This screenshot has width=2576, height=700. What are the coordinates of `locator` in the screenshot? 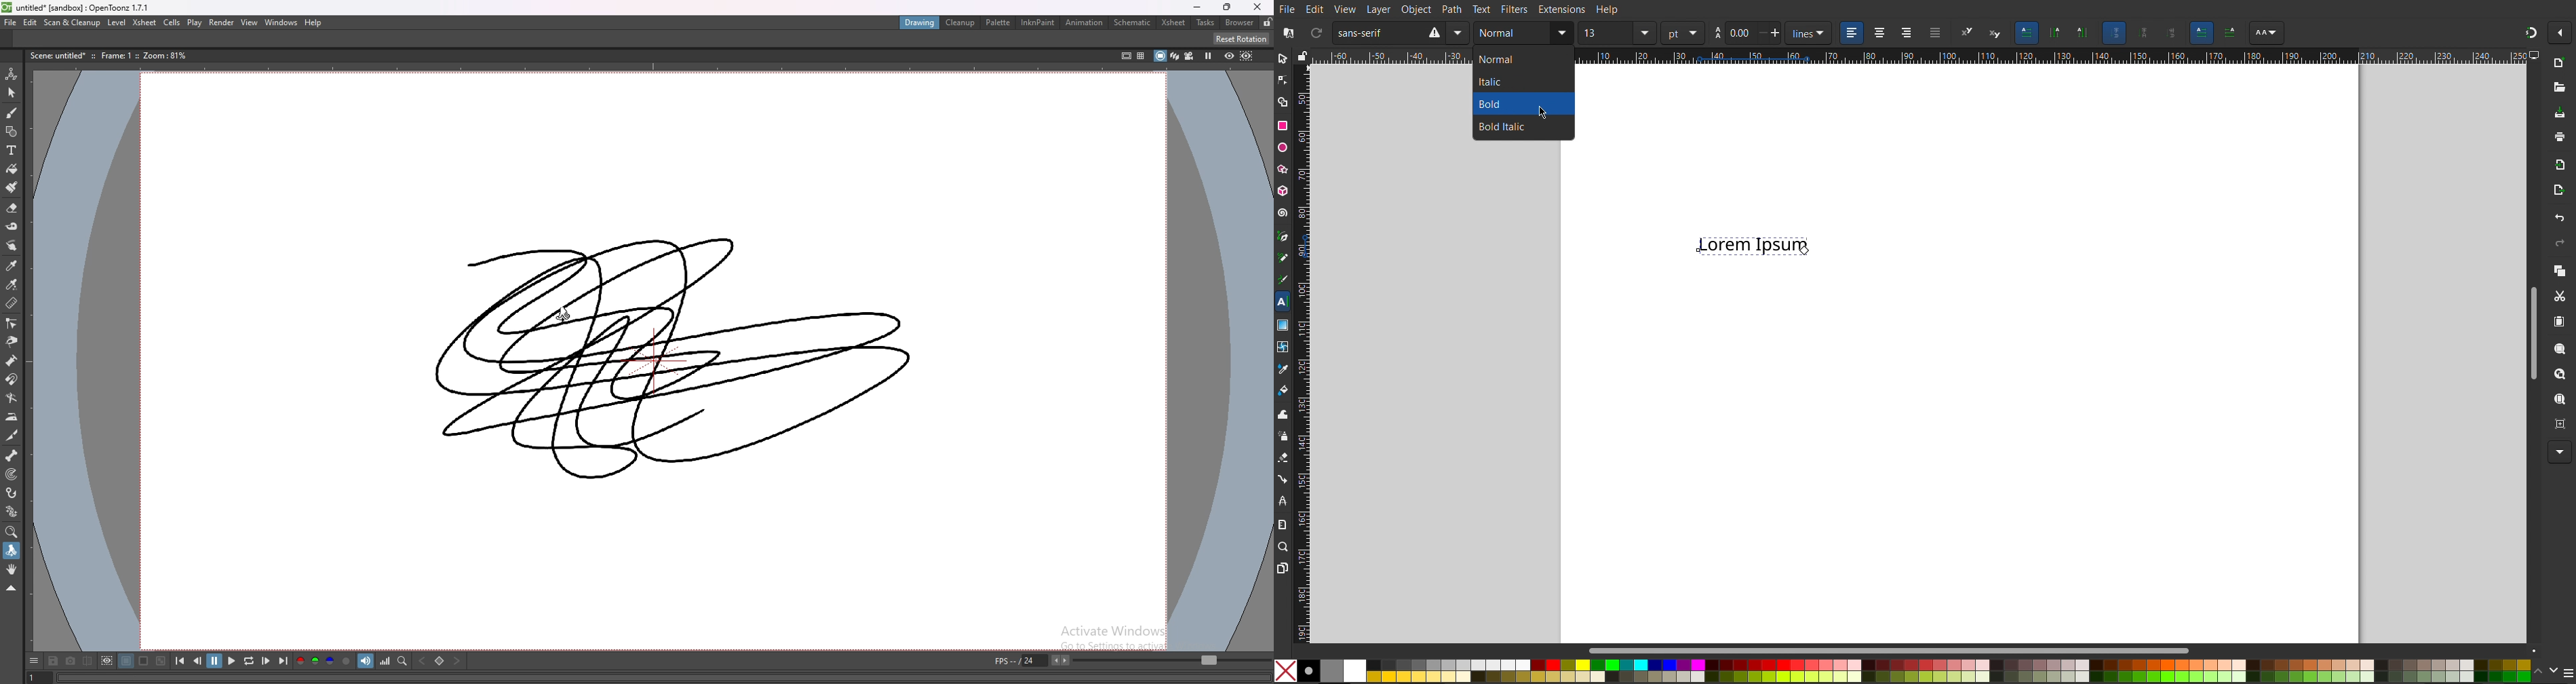 It's located at (403, 661).